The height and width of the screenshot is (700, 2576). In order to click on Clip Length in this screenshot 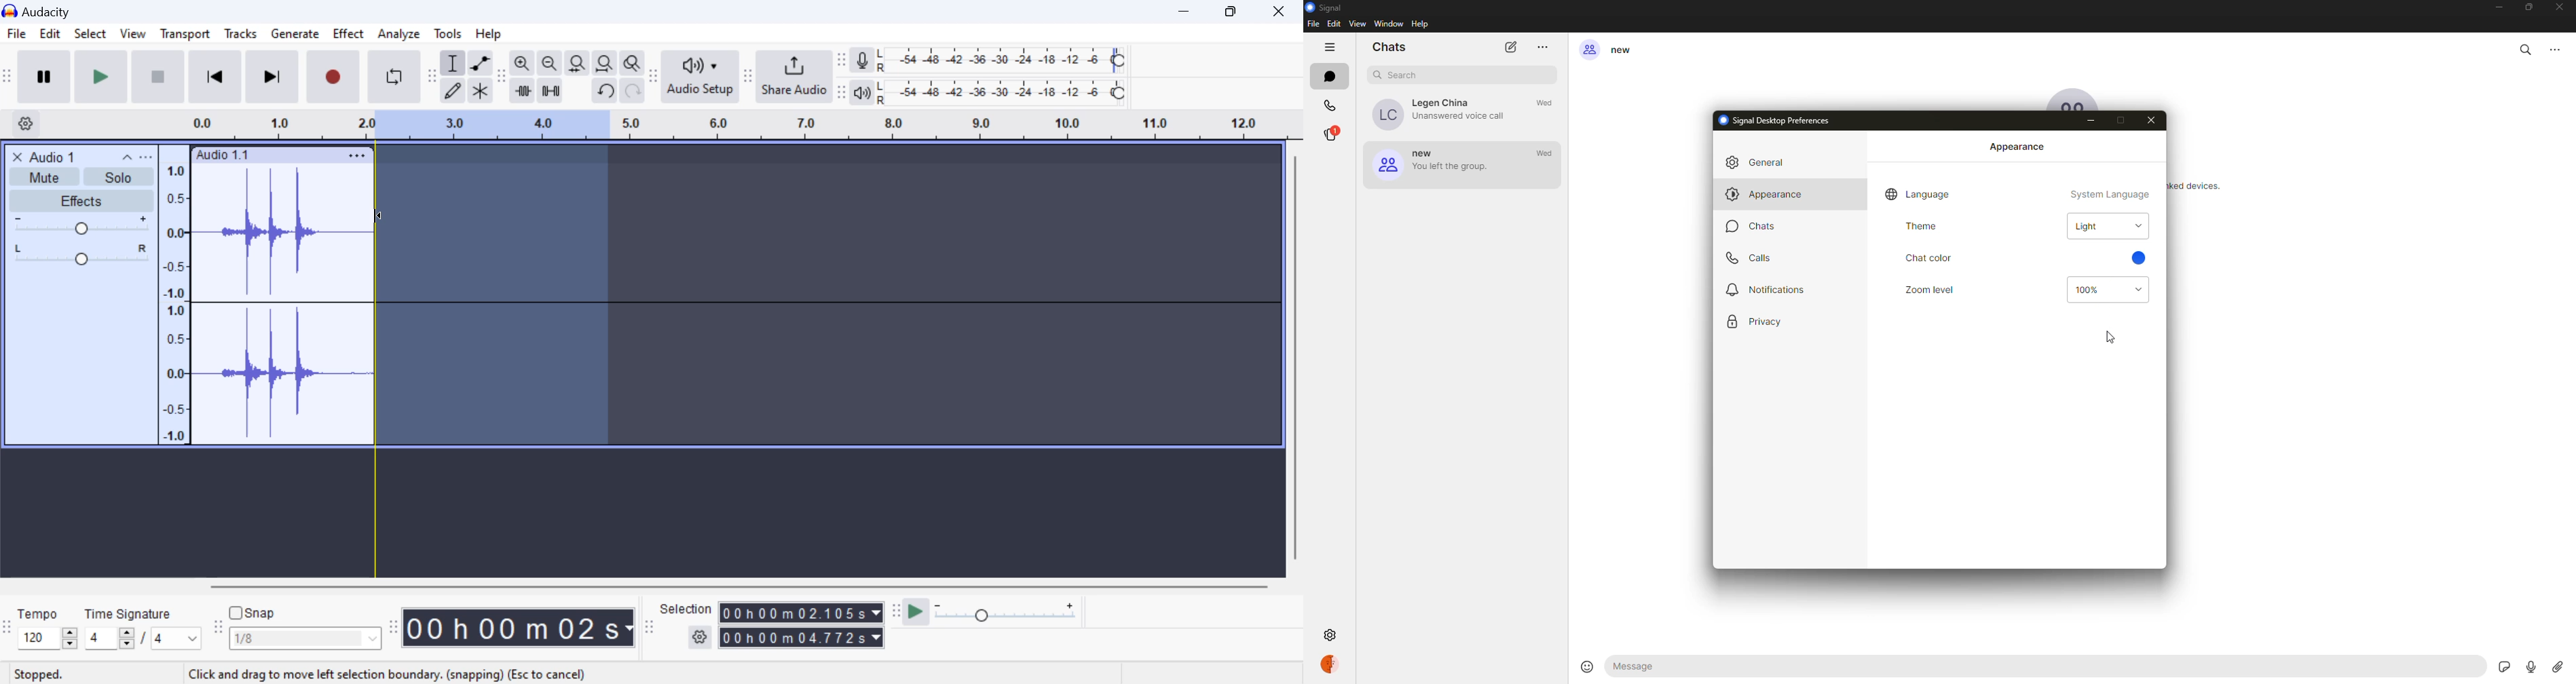, I will do `click(521, 627)`.